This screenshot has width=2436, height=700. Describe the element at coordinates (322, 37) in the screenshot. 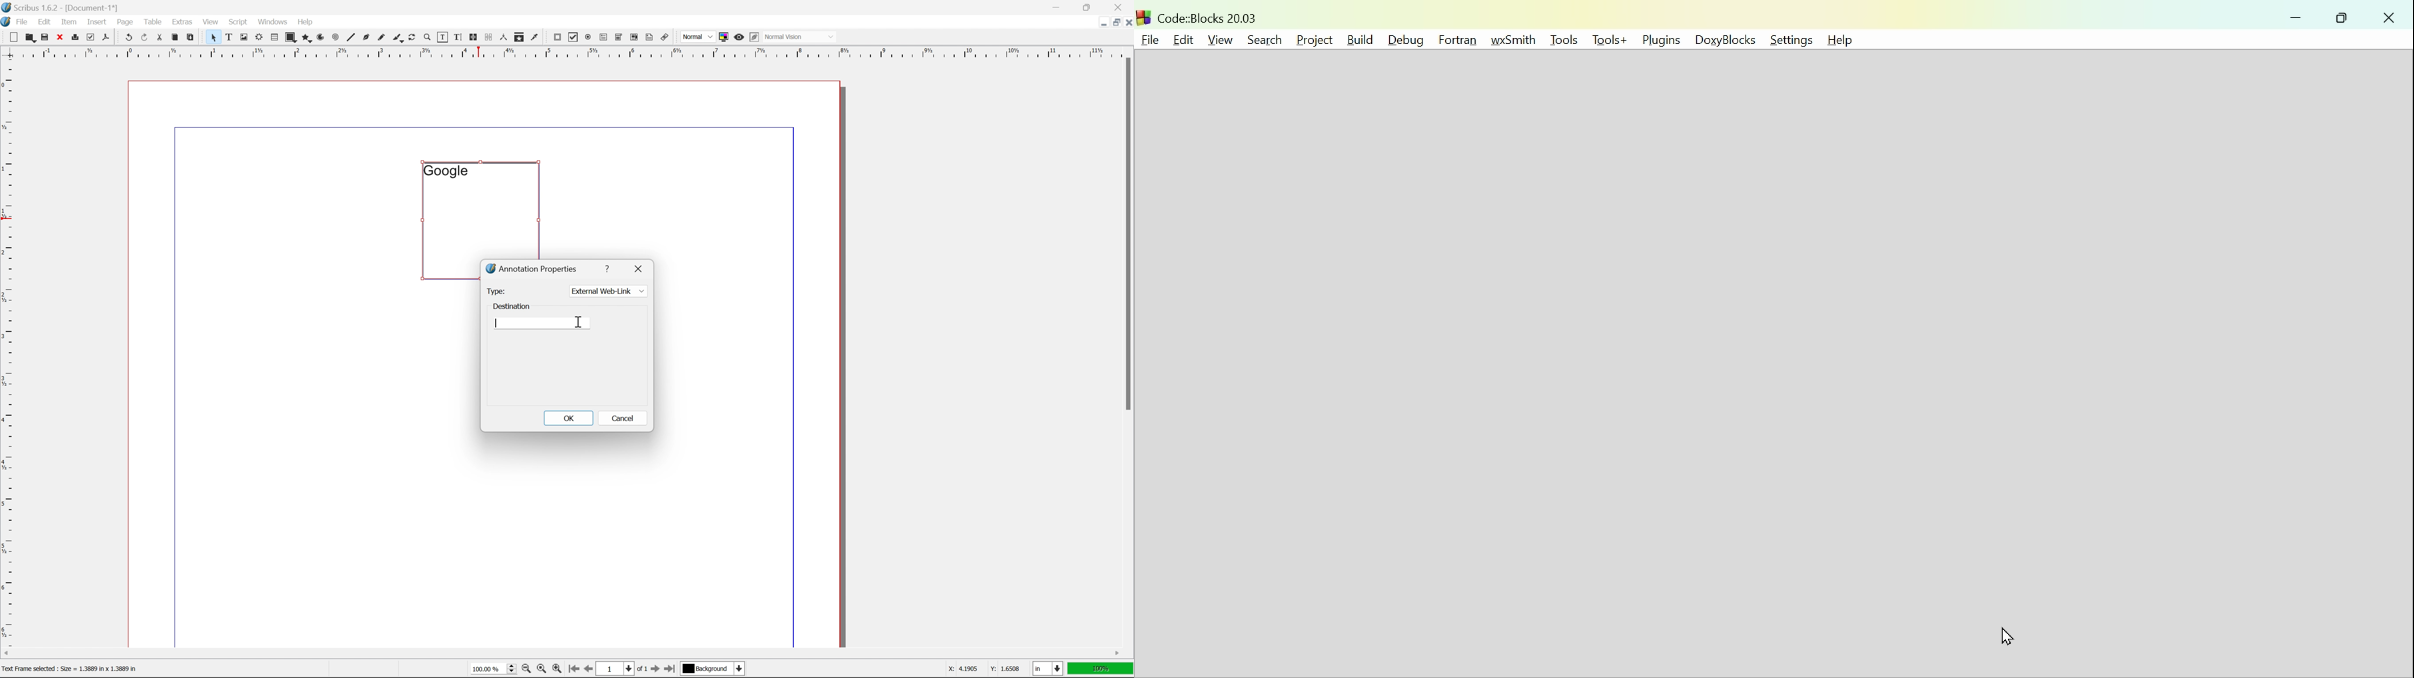

I see `arc` at that location.